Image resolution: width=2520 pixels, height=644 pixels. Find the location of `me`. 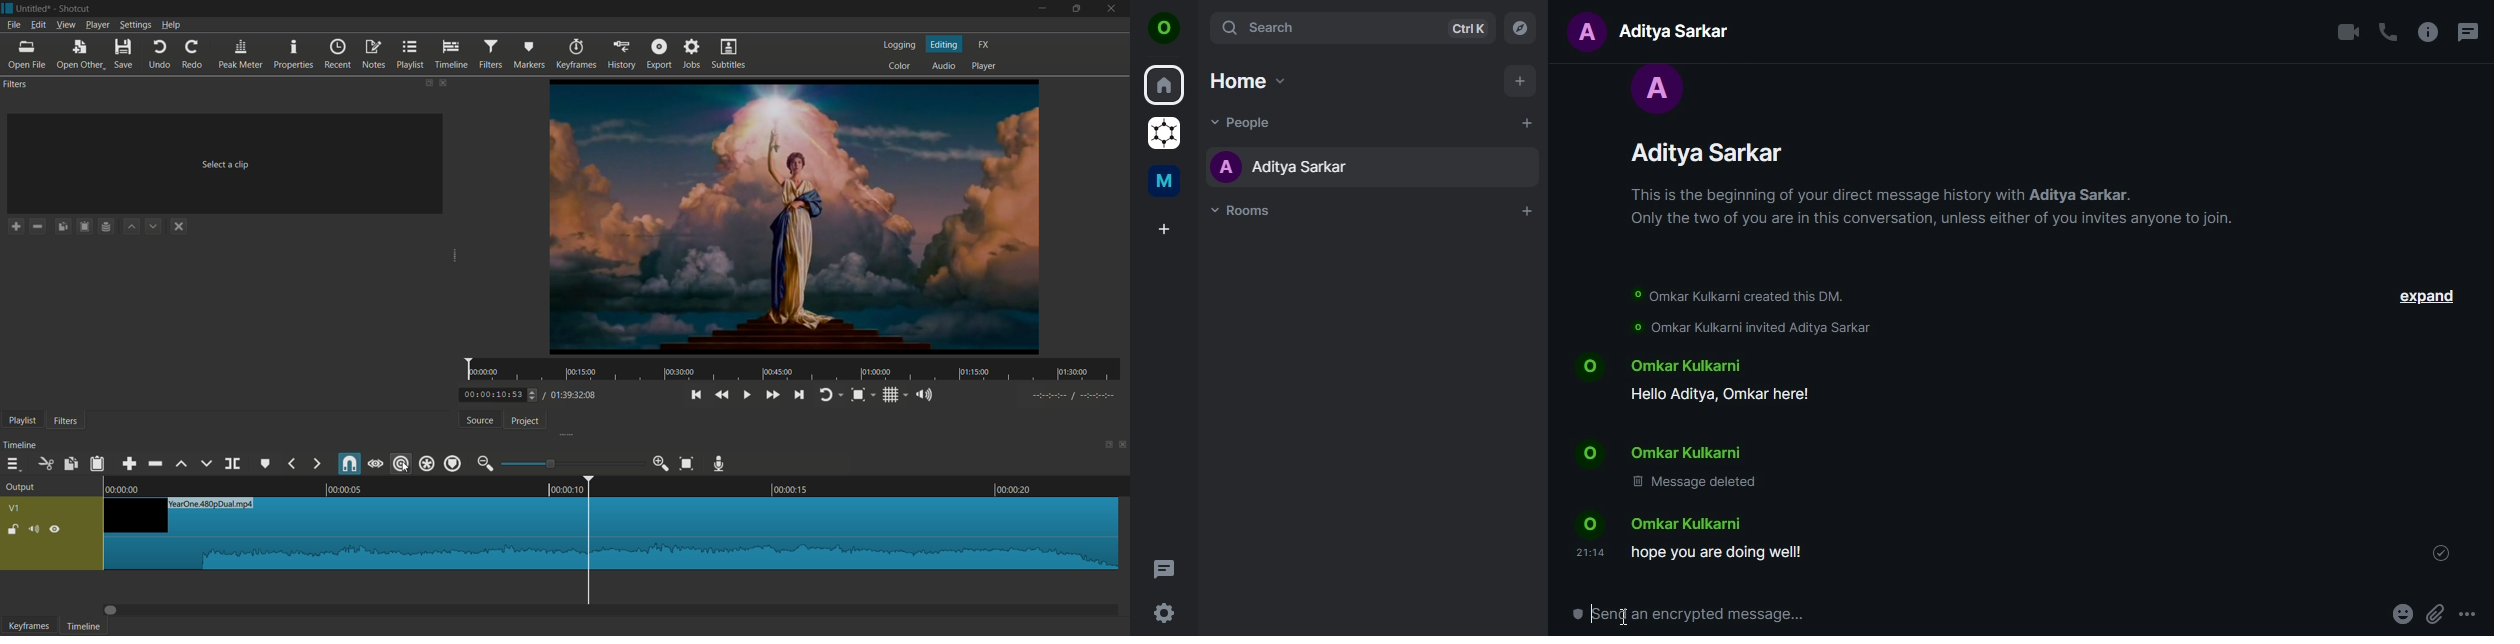

me is located at coordinates (1163, 181).